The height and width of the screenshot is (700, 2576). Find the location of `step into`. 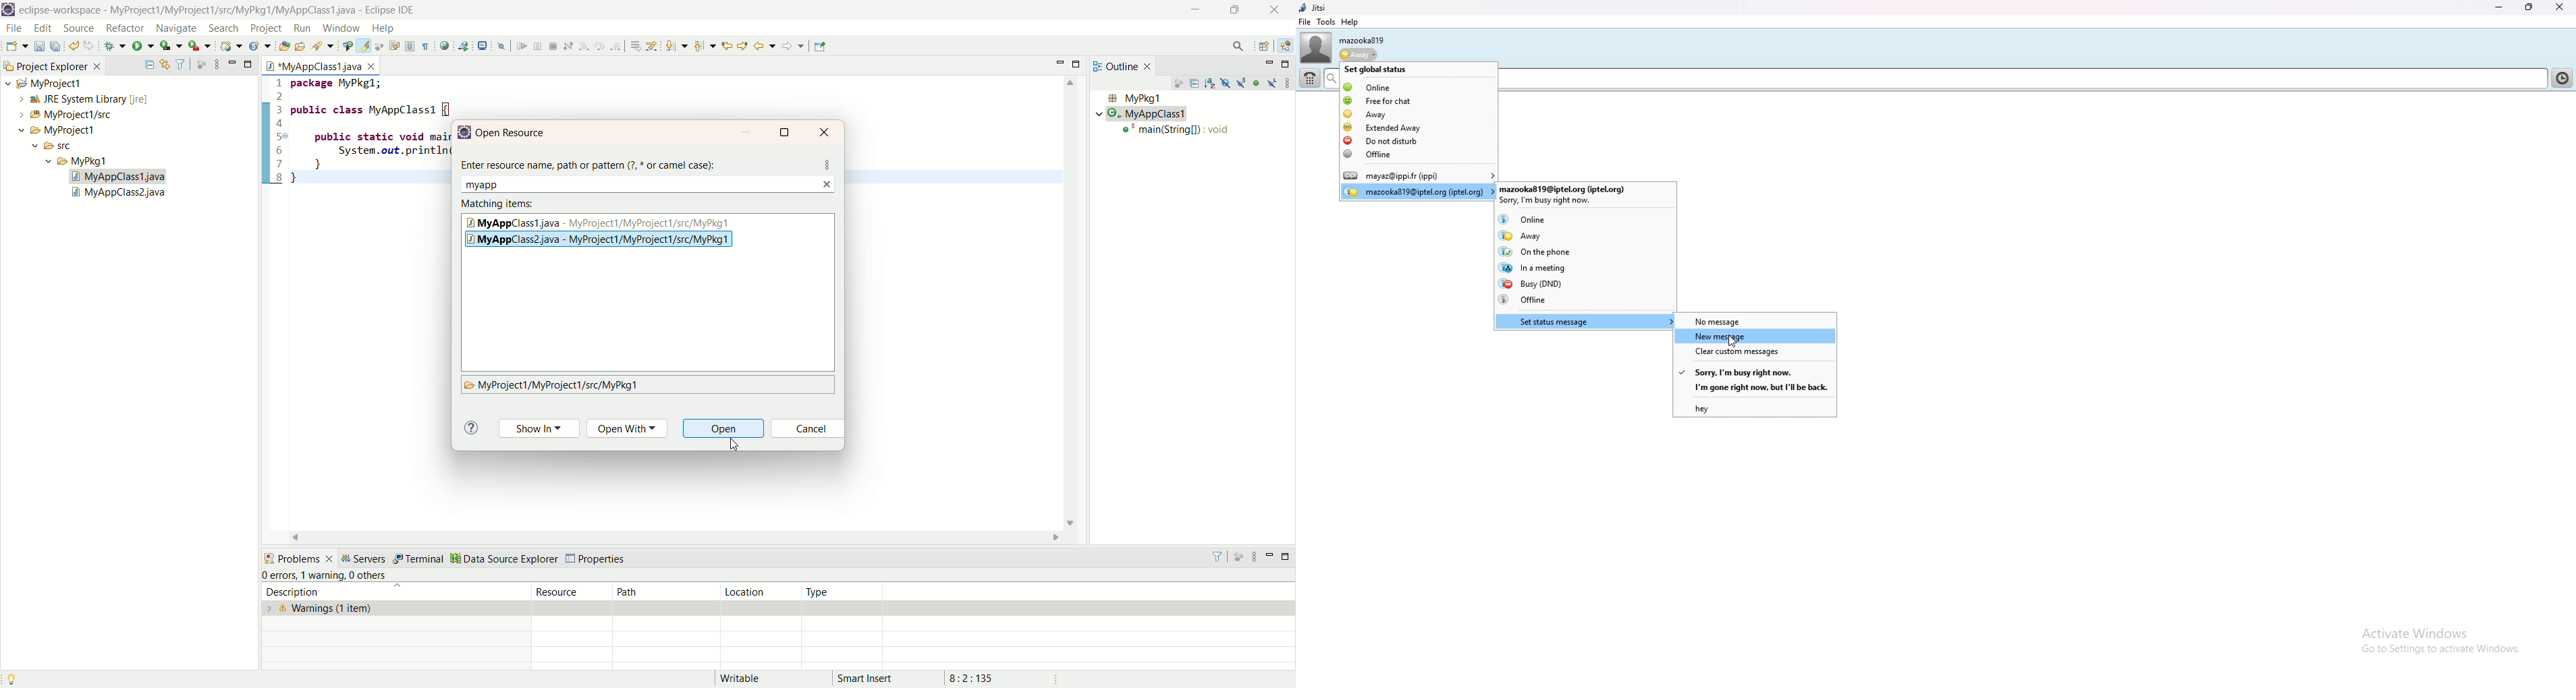

step into is located at coordinates (584, 47).